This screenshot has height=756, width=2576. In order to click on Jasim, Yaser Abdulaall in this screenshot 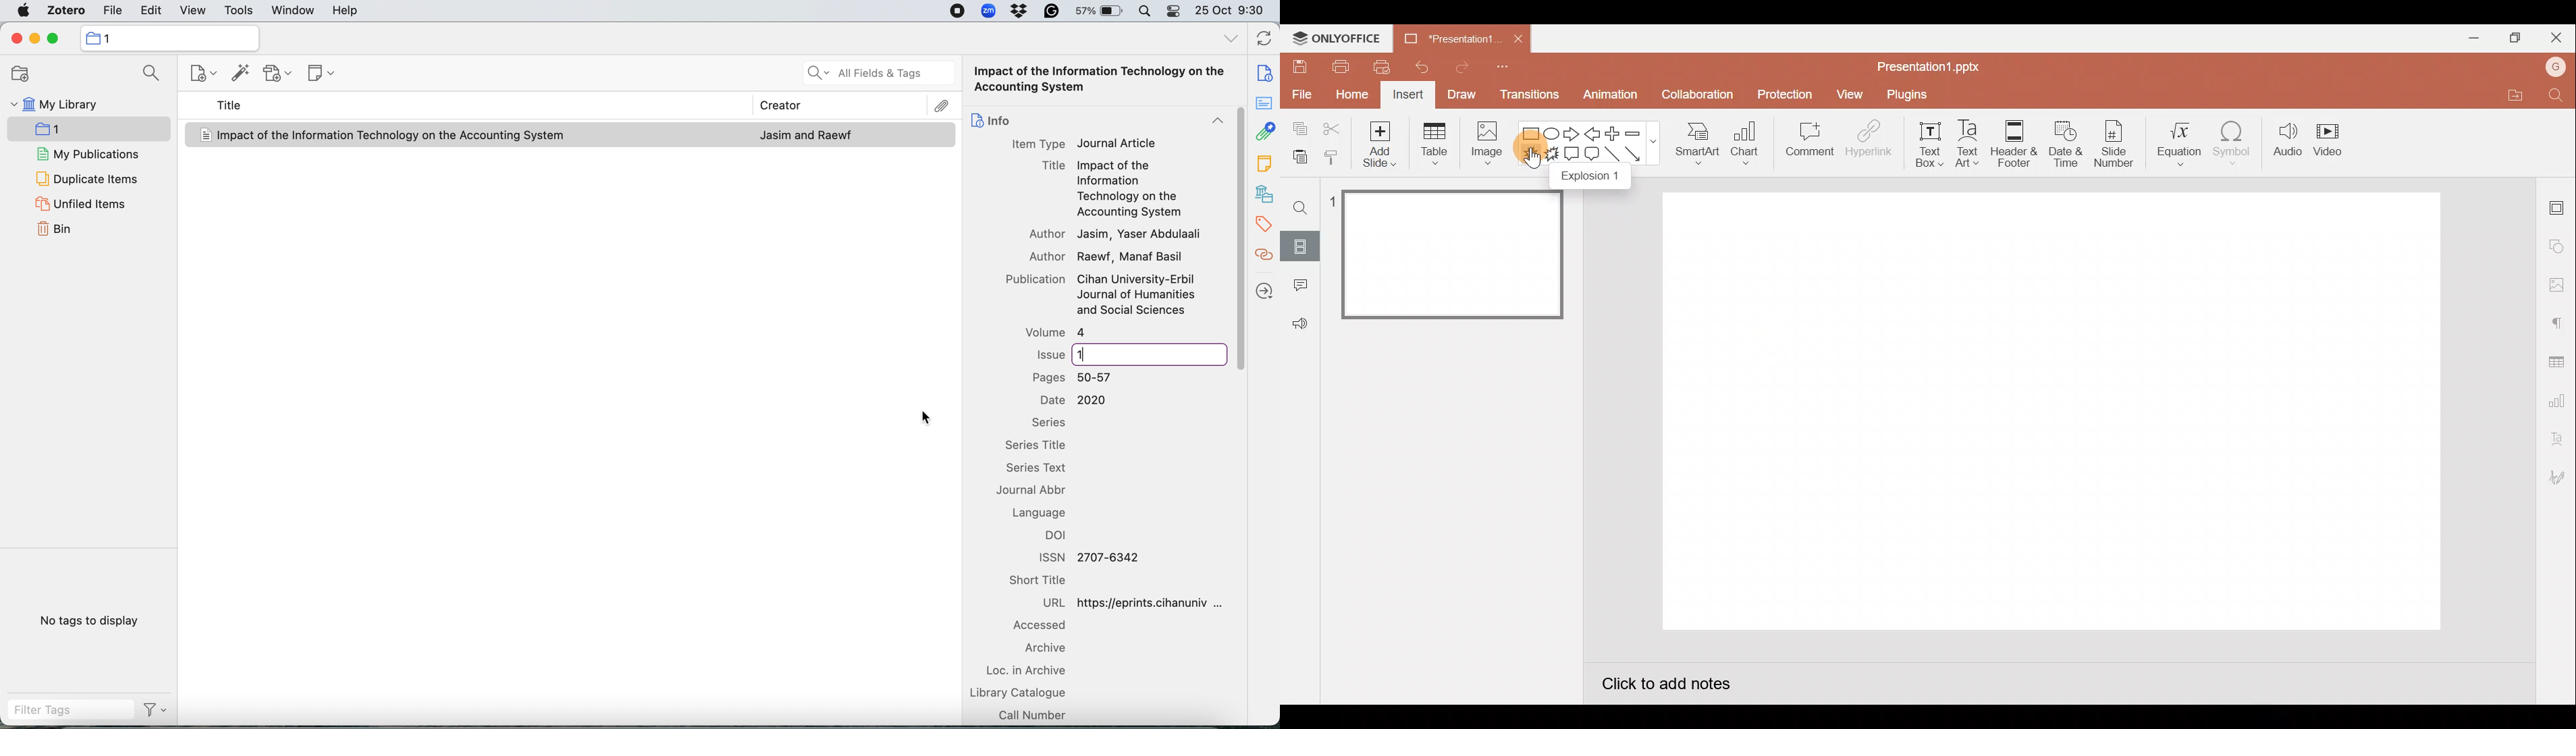, I will do `click(1138, 234)`.